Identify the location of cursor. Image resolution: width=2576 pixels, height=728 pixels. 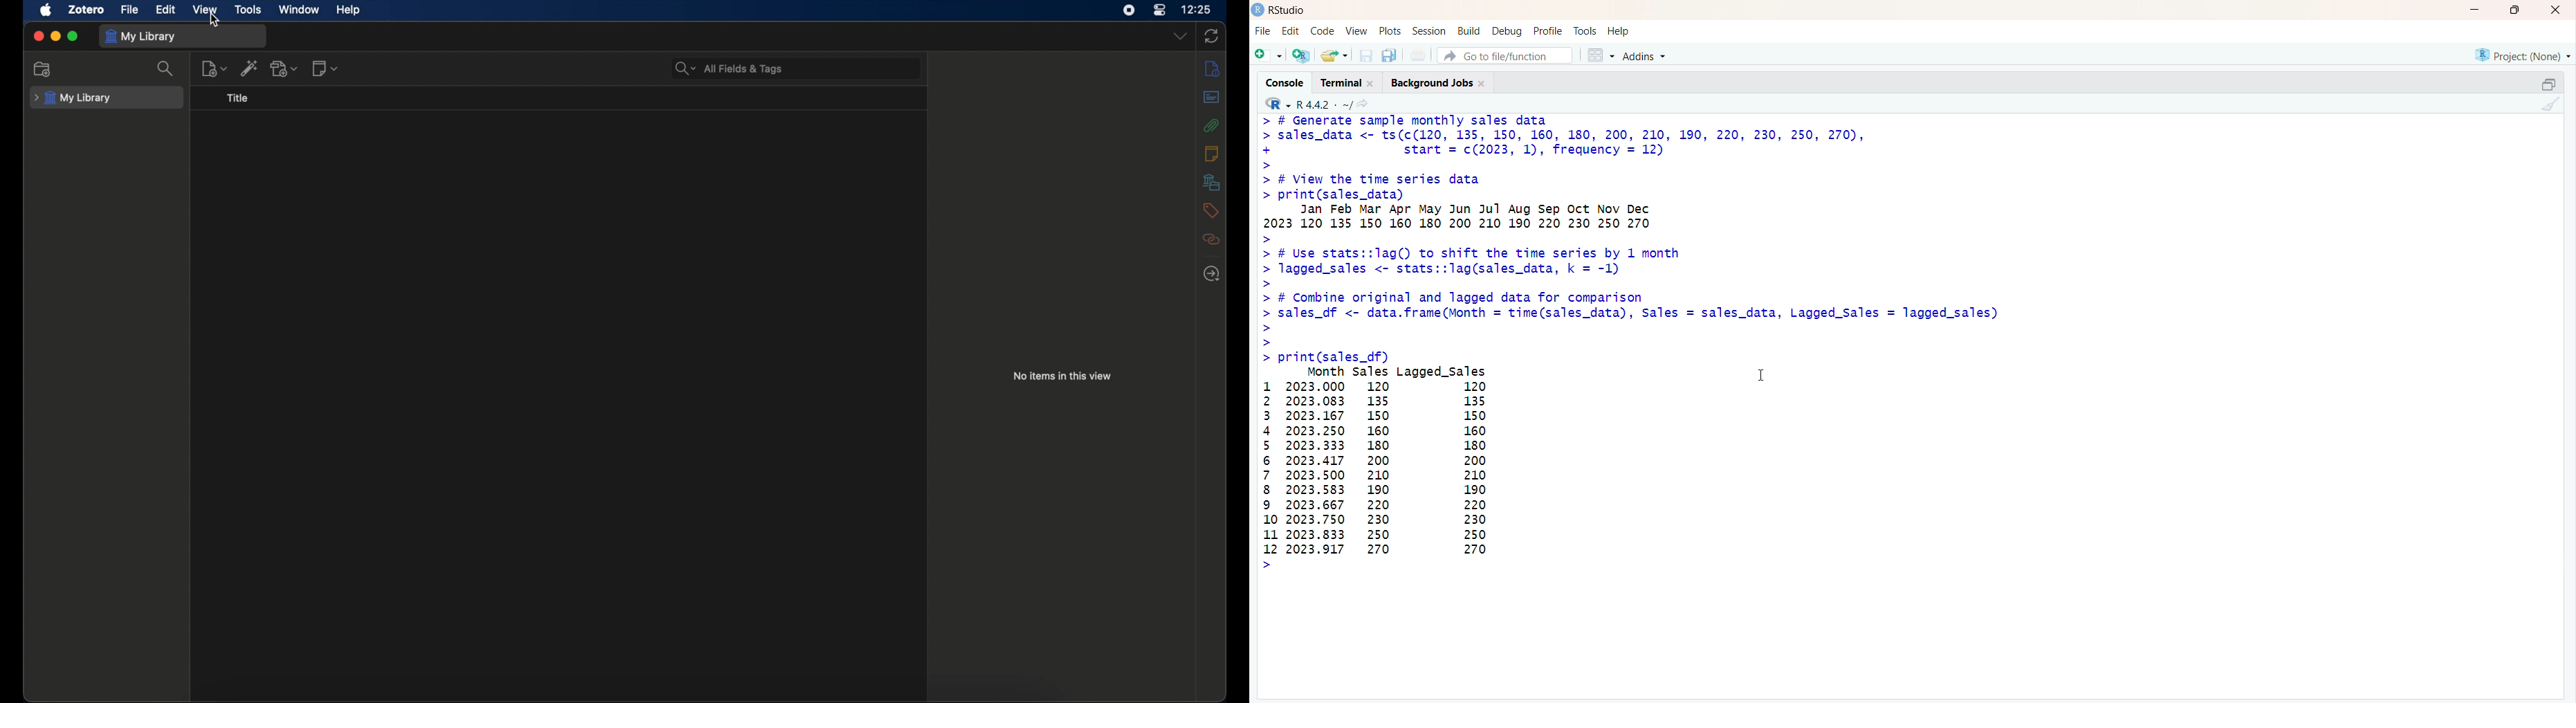
(1762, 378).